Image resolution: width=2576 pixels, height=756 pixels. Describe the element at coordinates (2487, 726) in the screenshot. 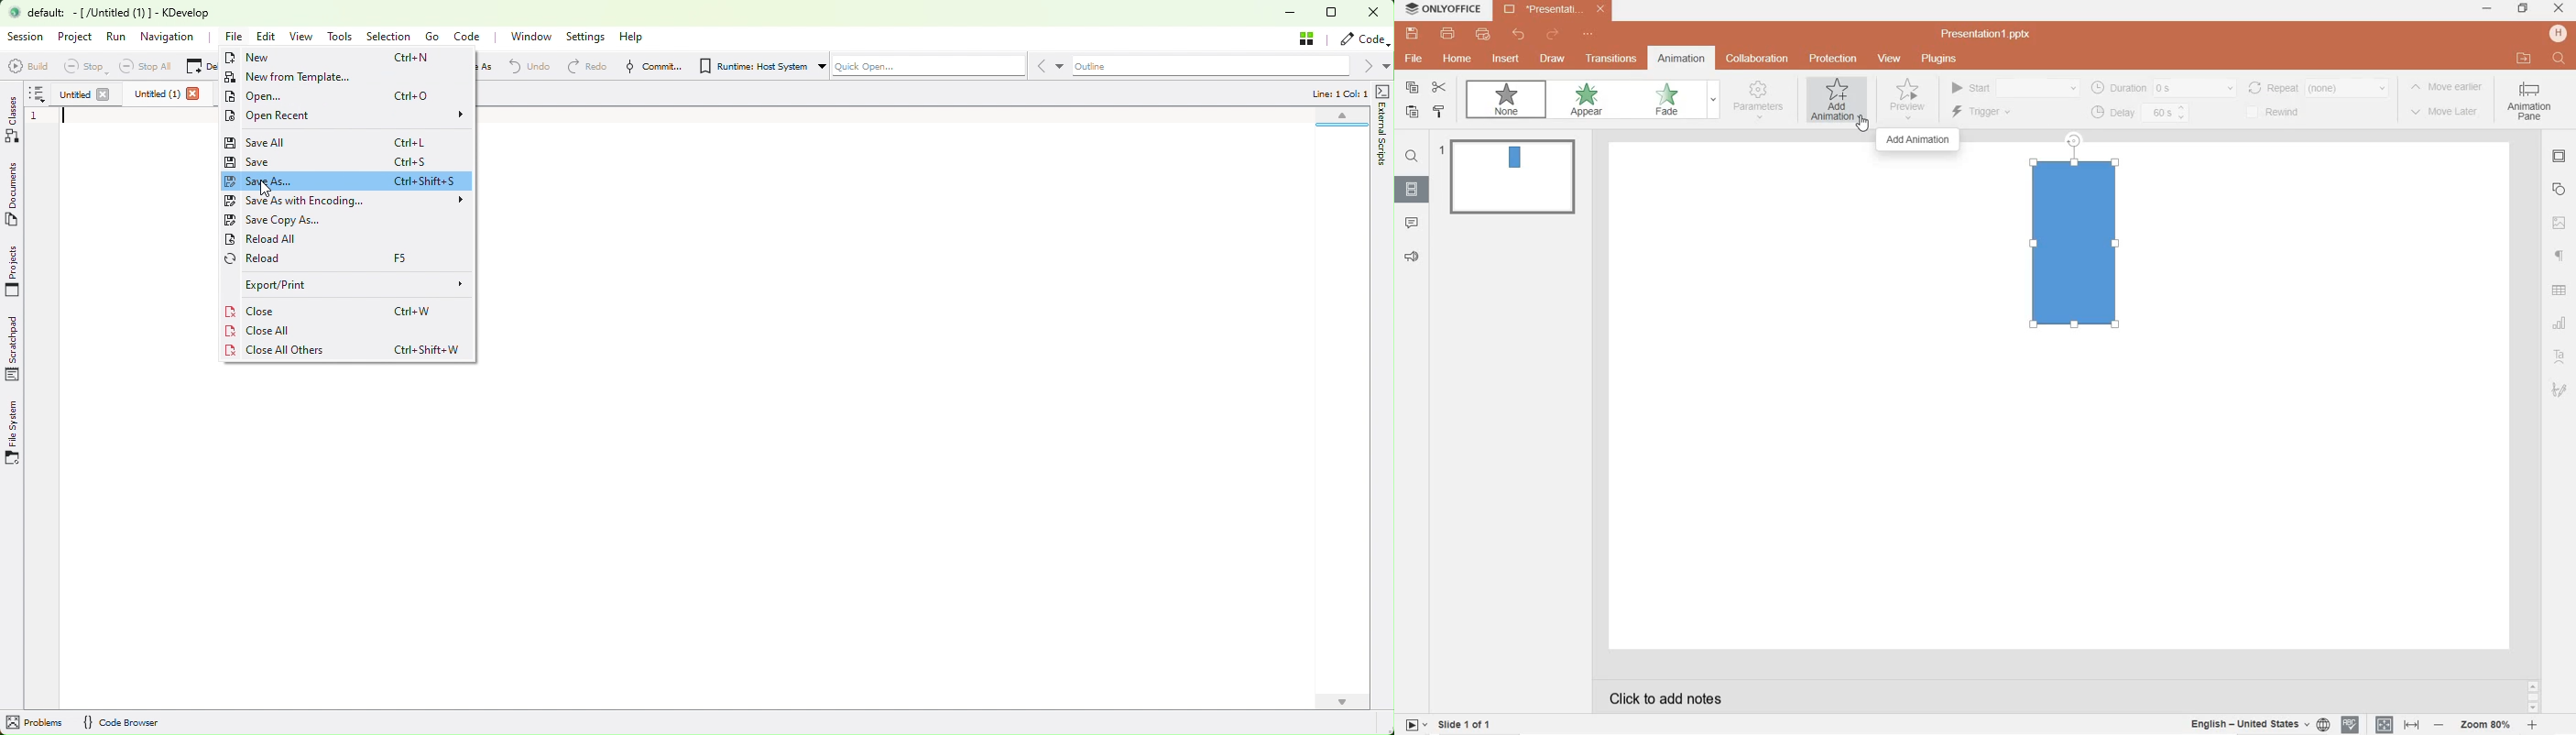

I see `Zoom 80%` at that location.